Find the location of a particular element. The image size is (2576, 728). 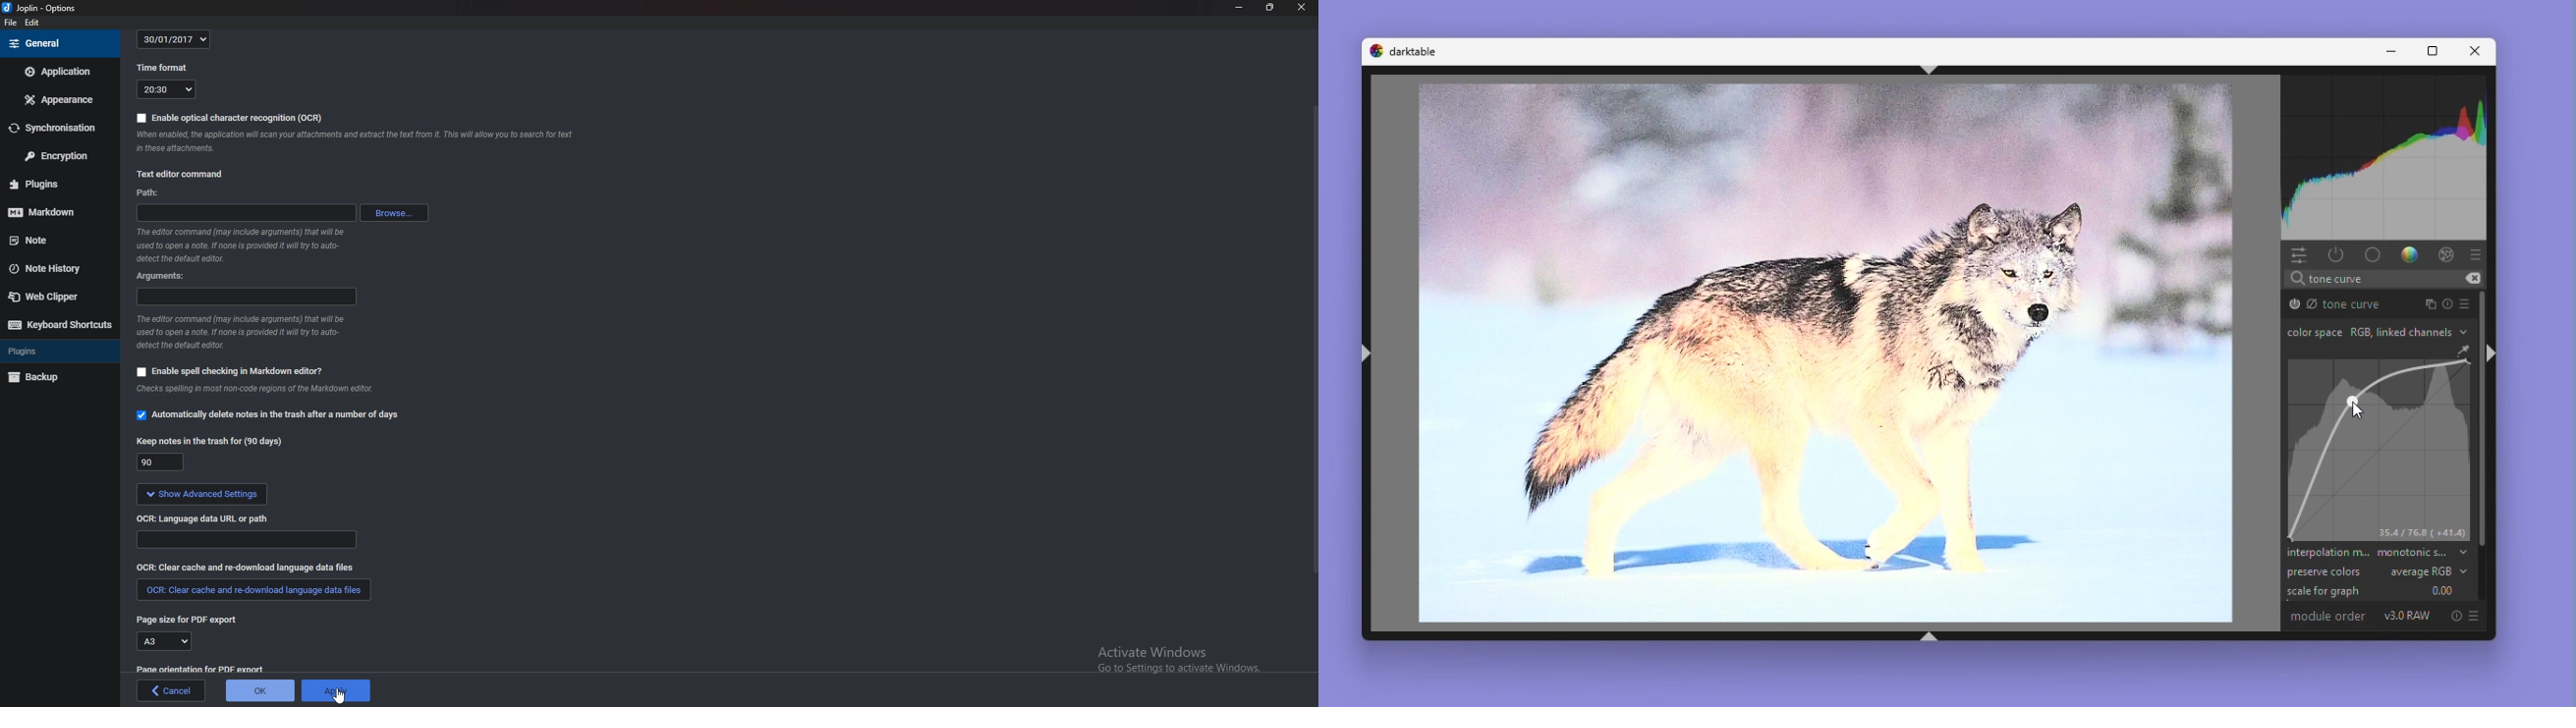

o C R language data url or path is located at coordinates (206, 520).